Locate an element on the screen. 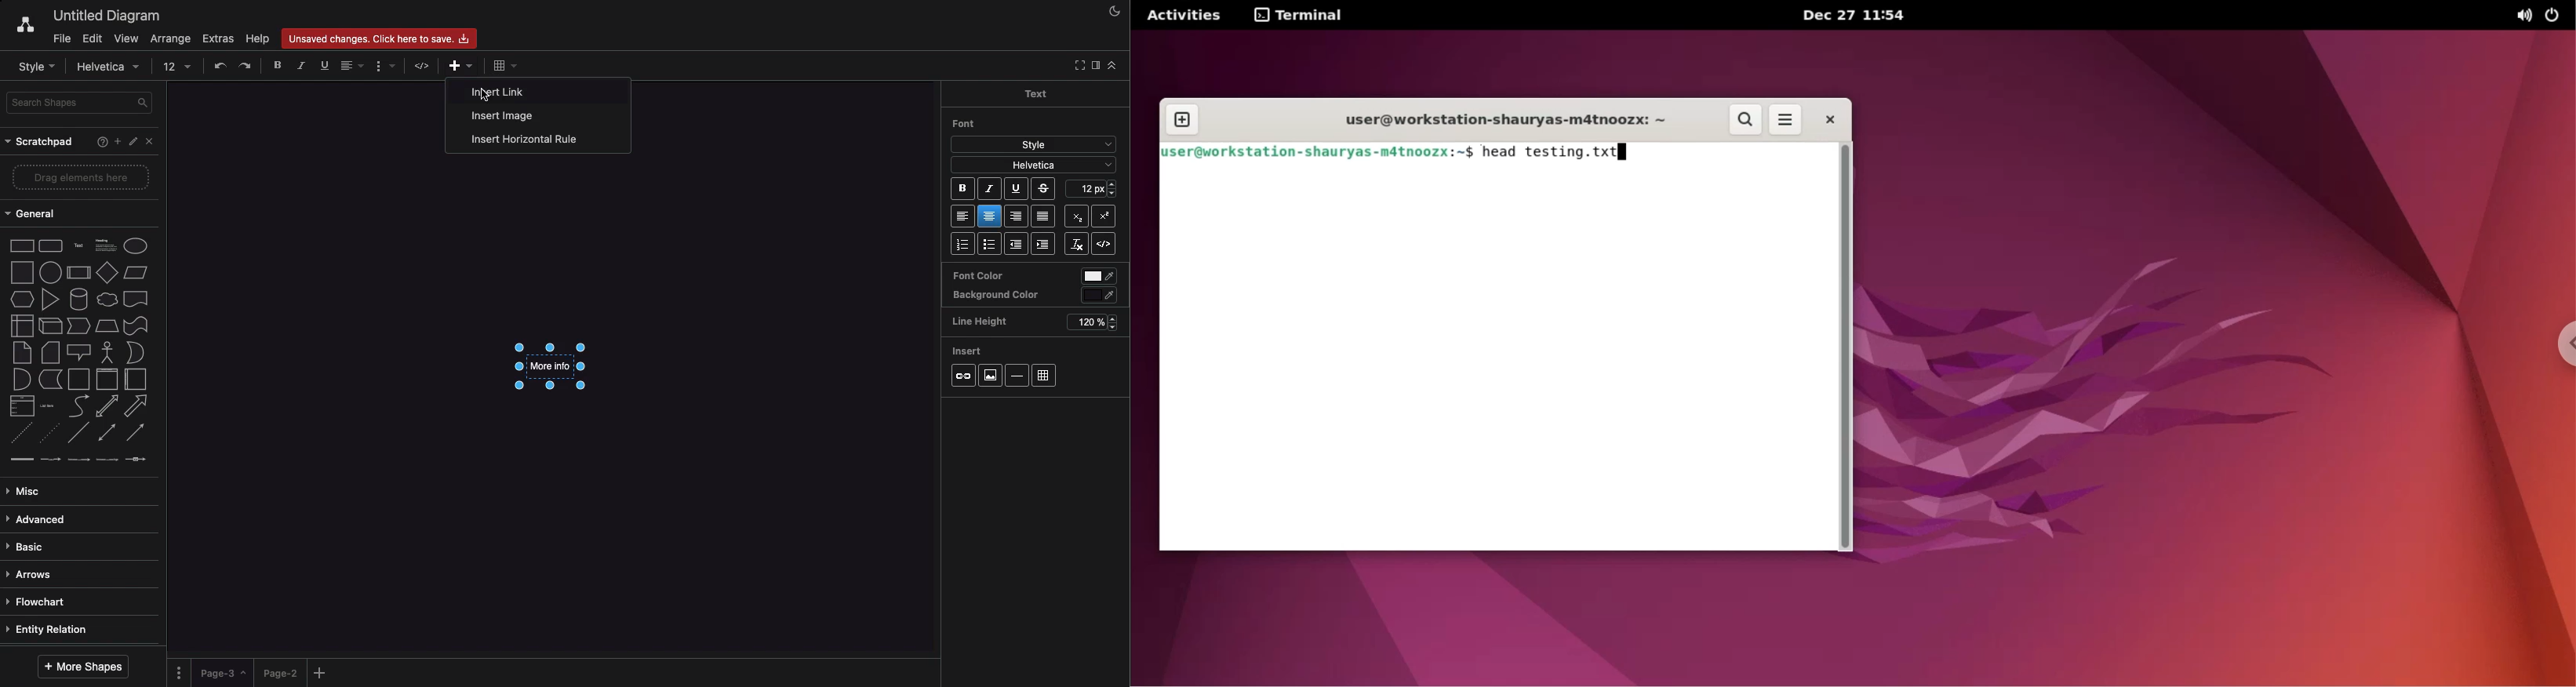 The width and height of the screenshot is (2576, 700). Line height is located at coordinates (985, 319).